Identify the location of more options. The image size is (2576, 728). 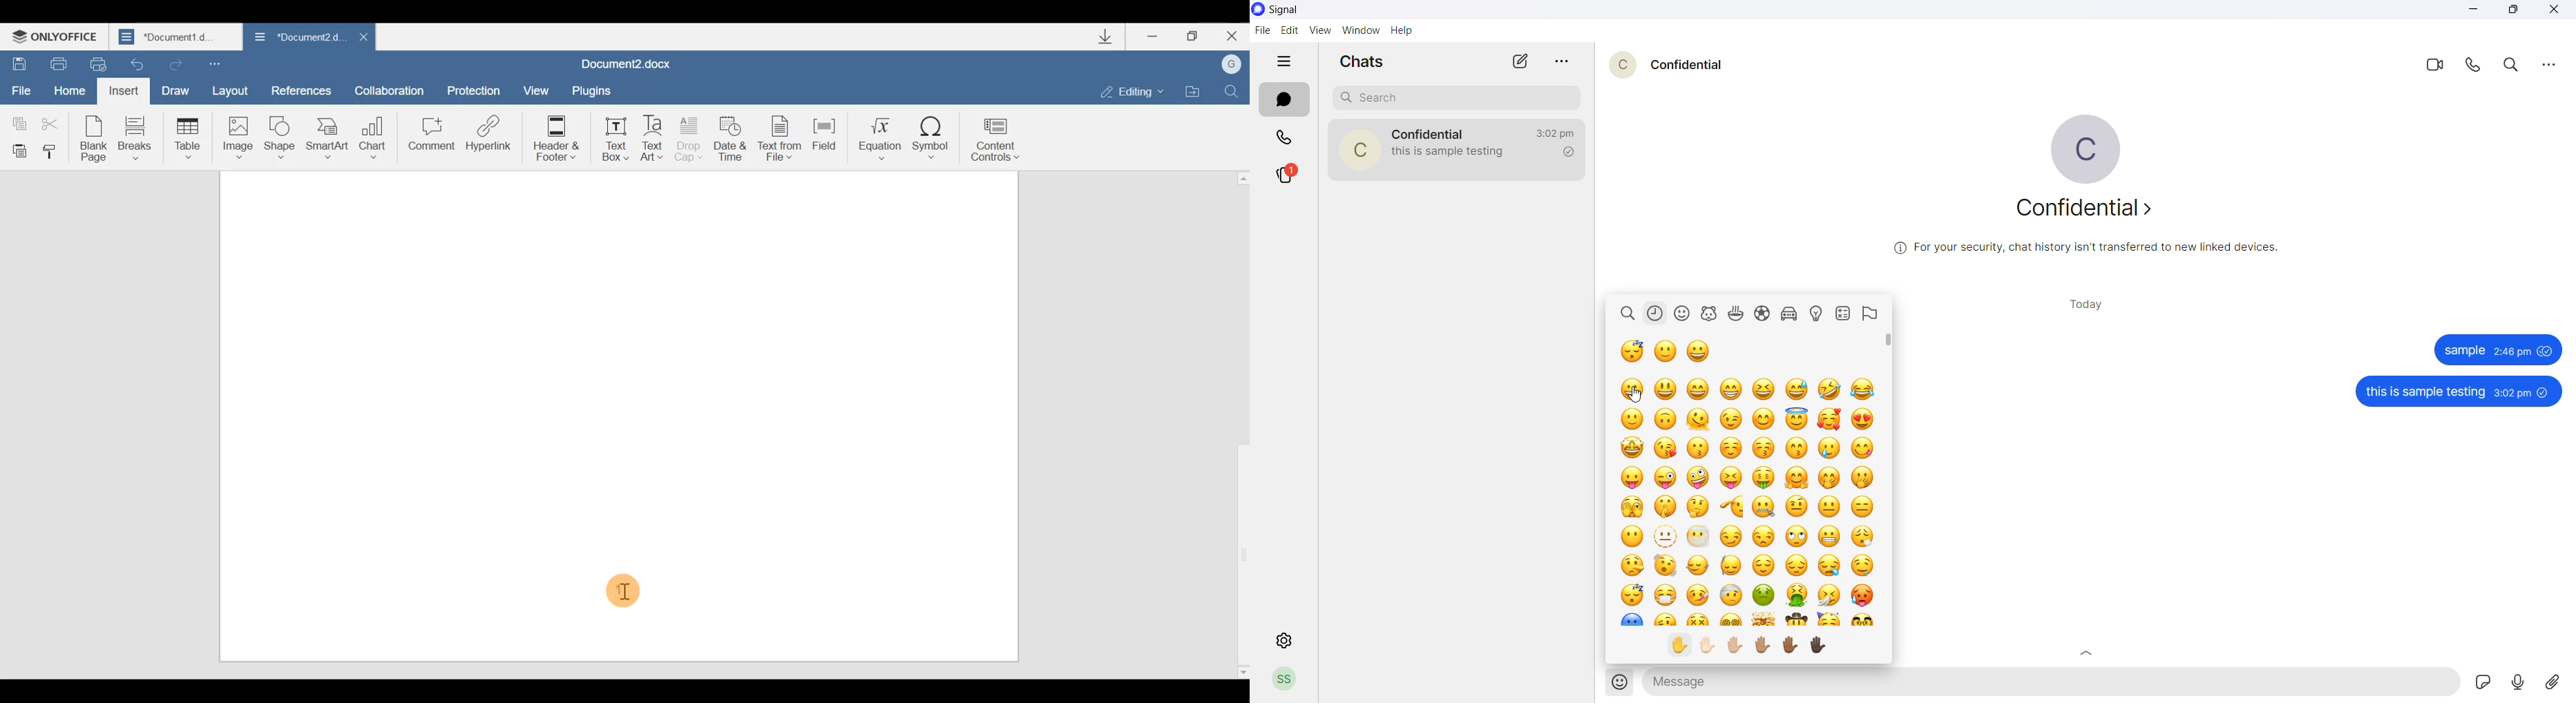
(2544, 64).